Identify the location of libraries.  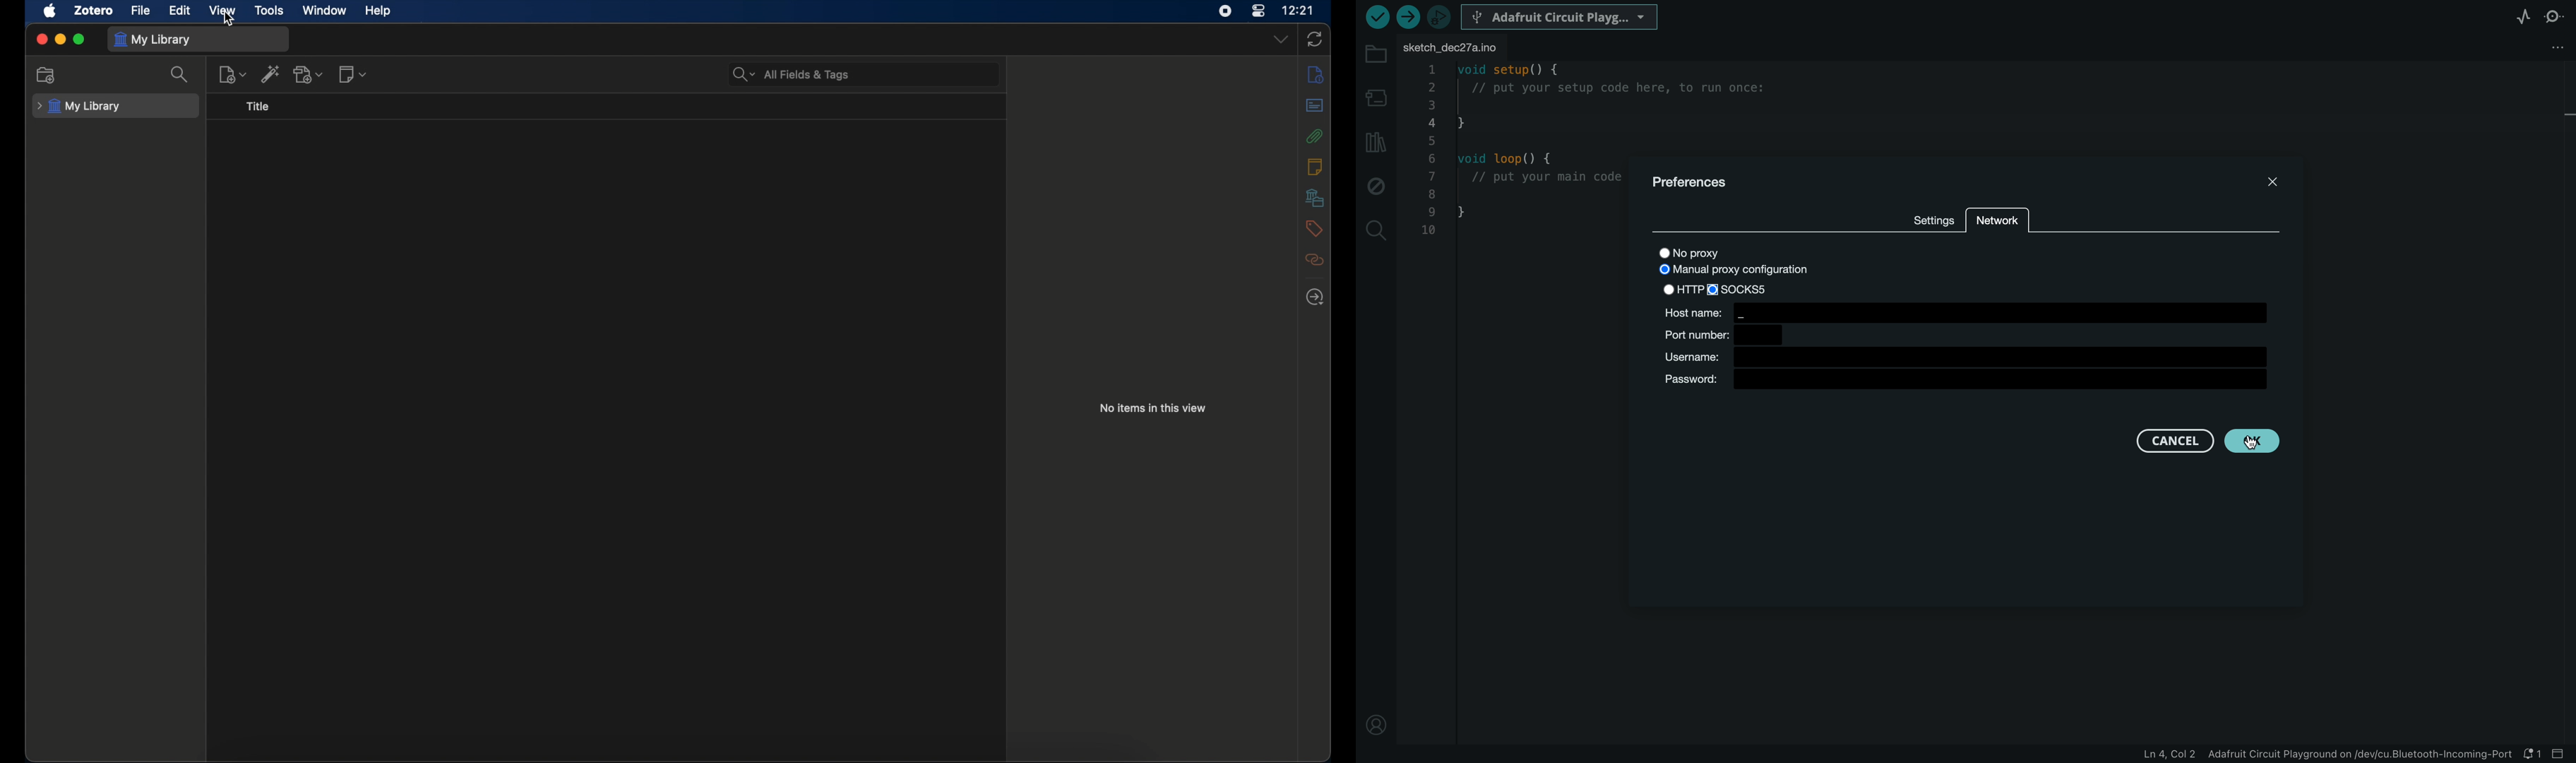
(1315, 198).